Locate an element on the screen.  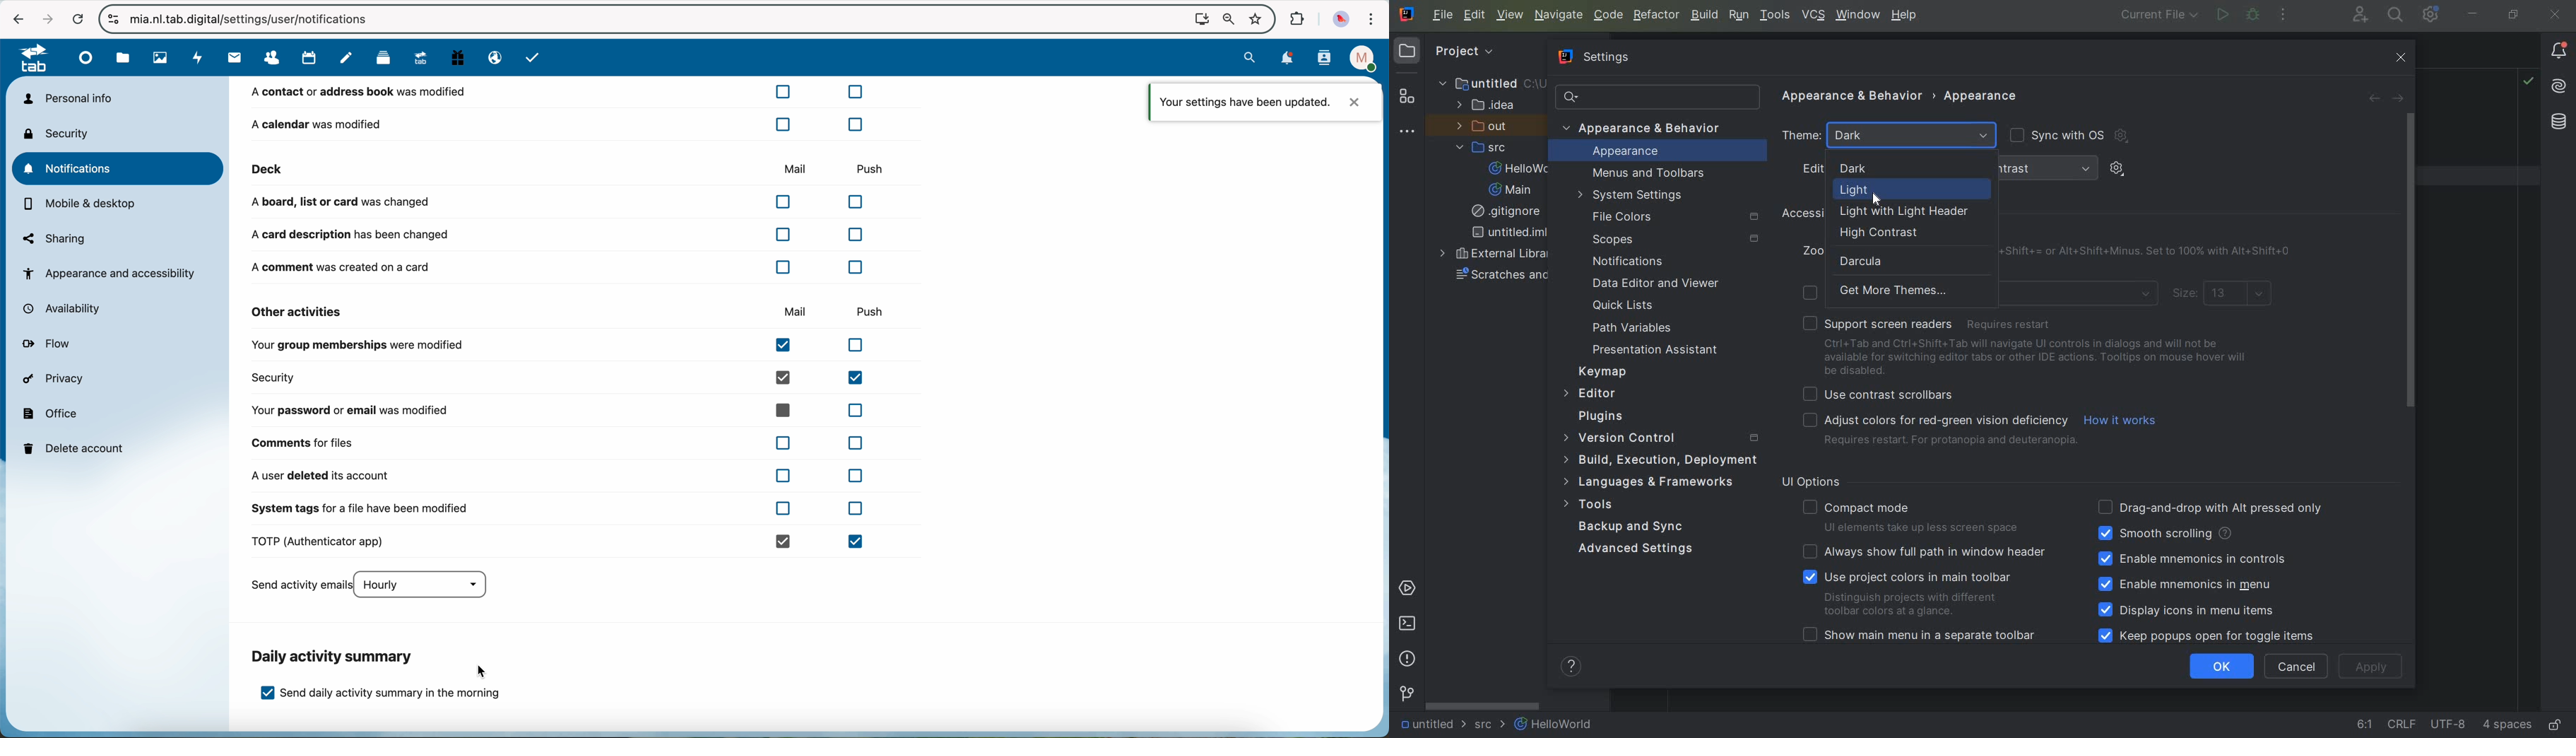
help is located at coordinates (1573, 667).